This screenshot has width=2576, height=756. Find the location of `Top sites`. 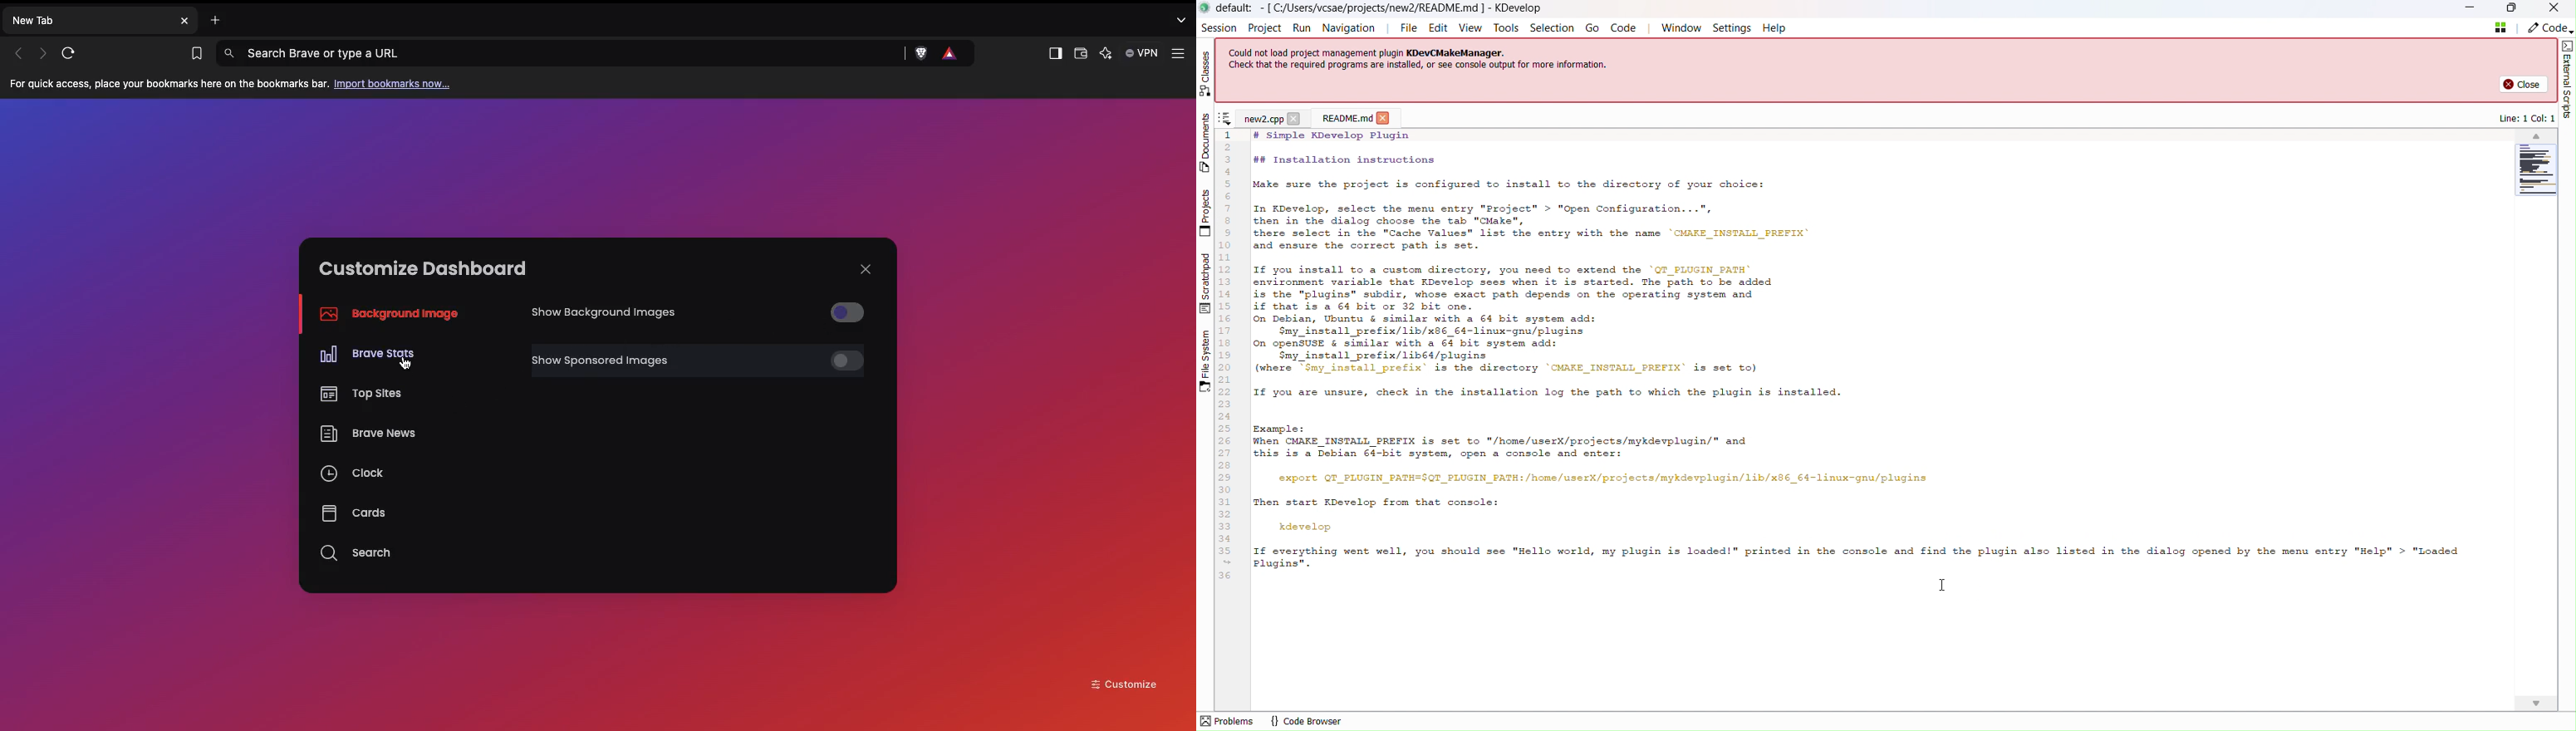

Top sites is located at coordinates (359, 391).